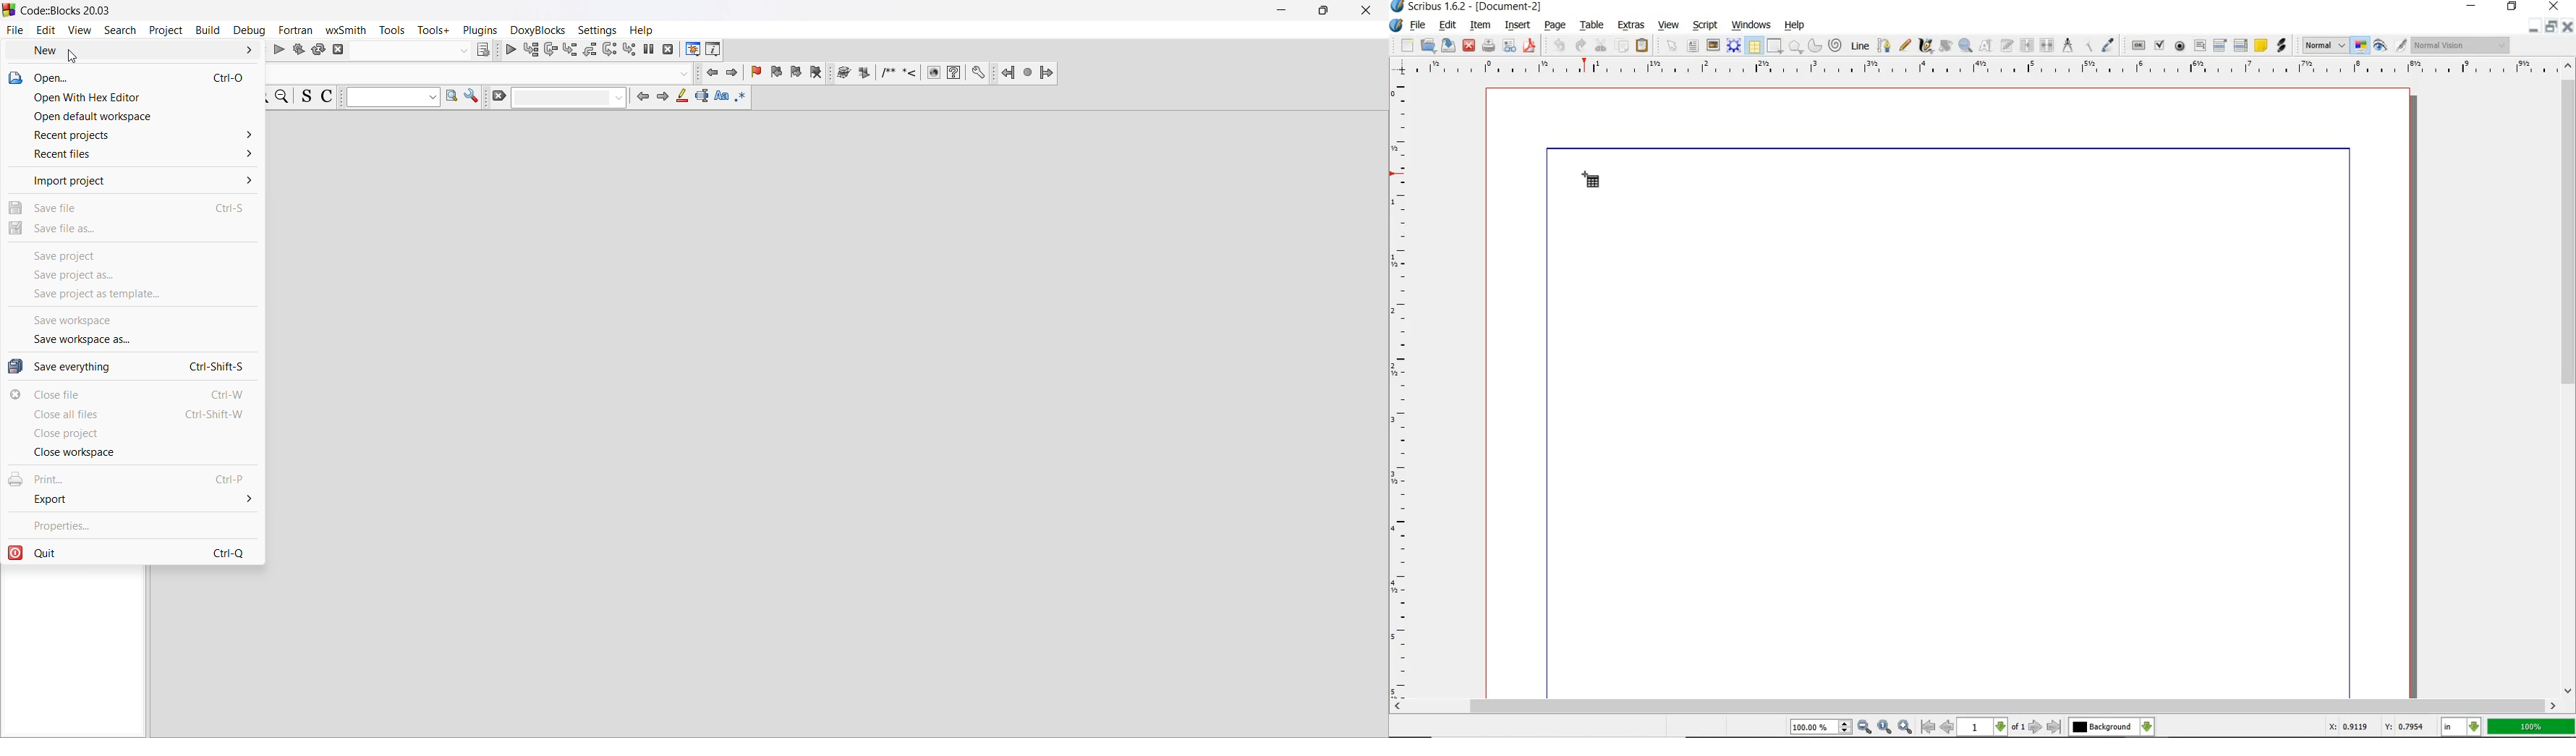 The width and height of the screenshot is (2576, 756). I want to click on pdf push button, so click(2139, 46).